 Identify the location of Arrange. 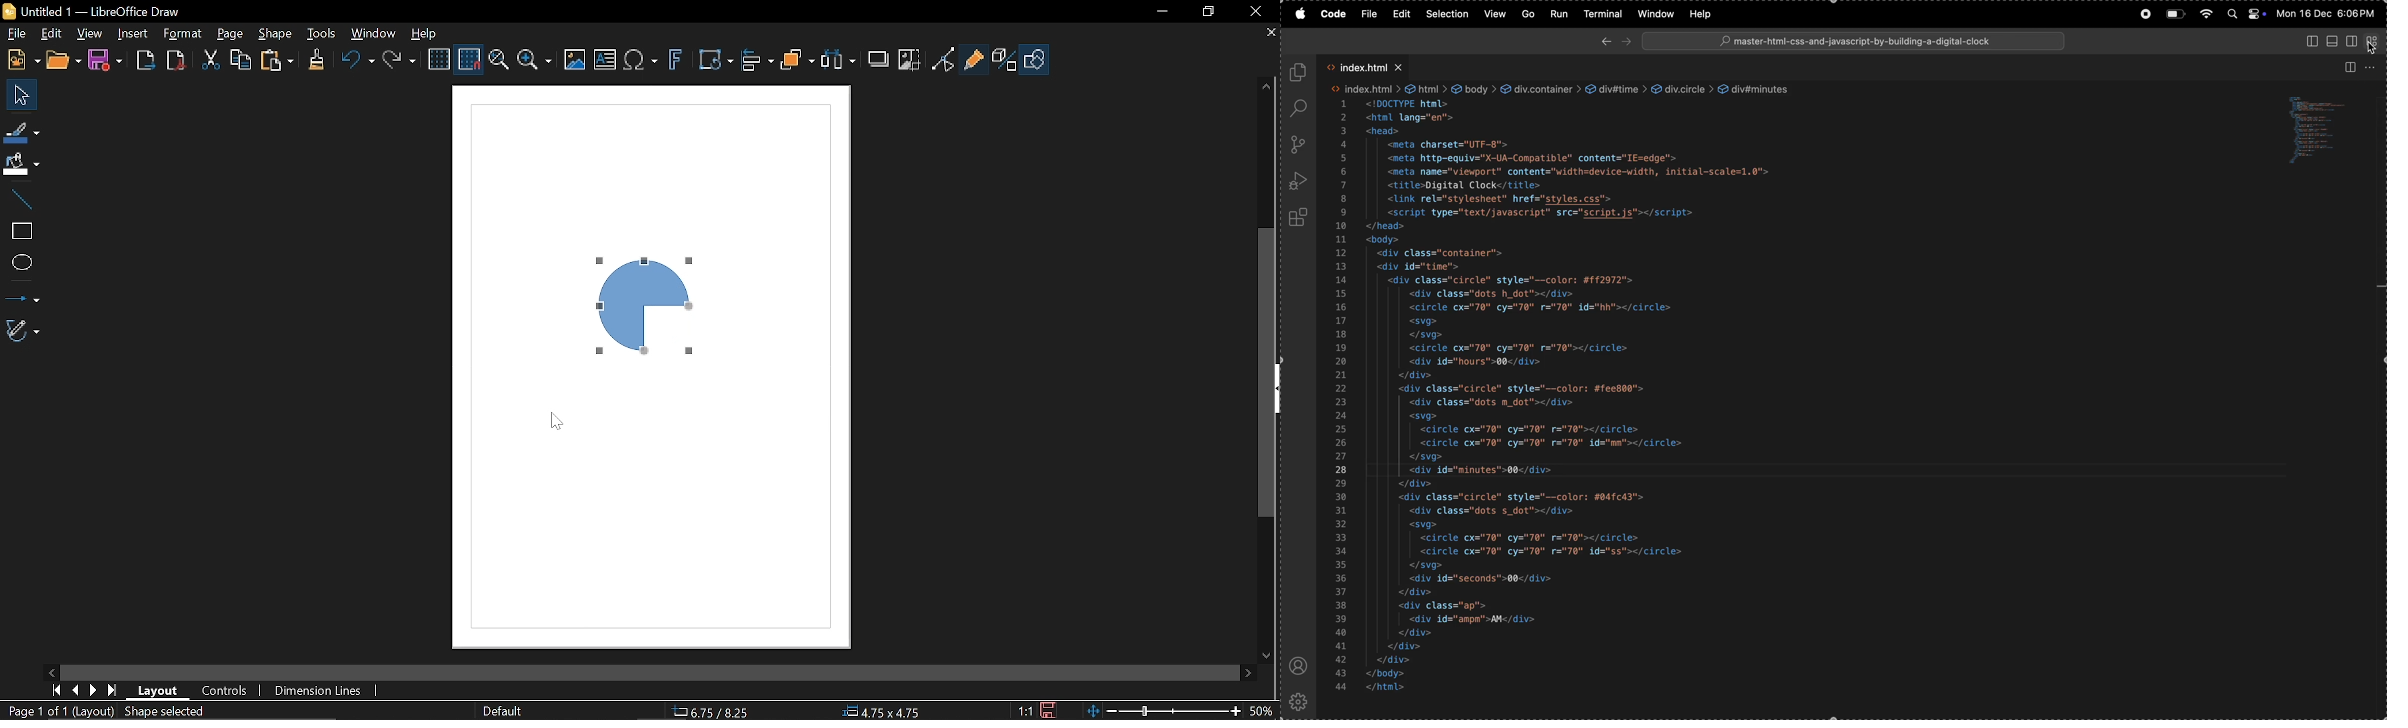
(799, 61).